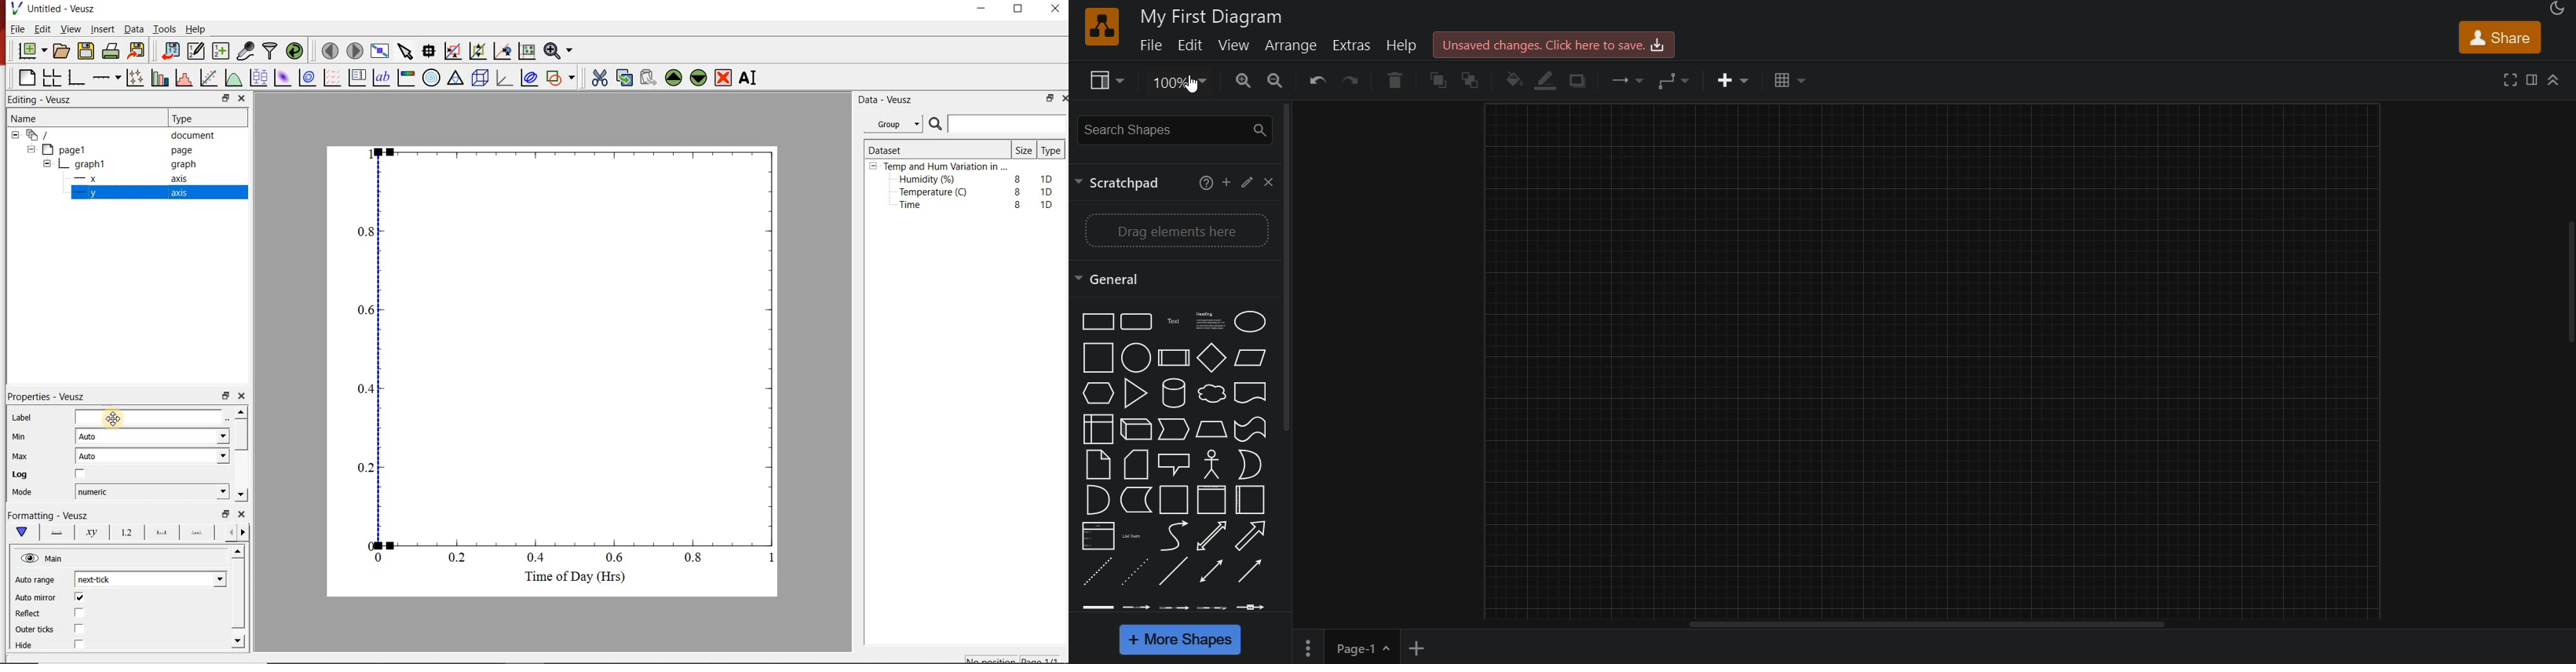 The image size is (2576, 672). What do you see at coordinates (1789, 82) in the screenshot?
I see `table` at bounding box center [1789, 82].